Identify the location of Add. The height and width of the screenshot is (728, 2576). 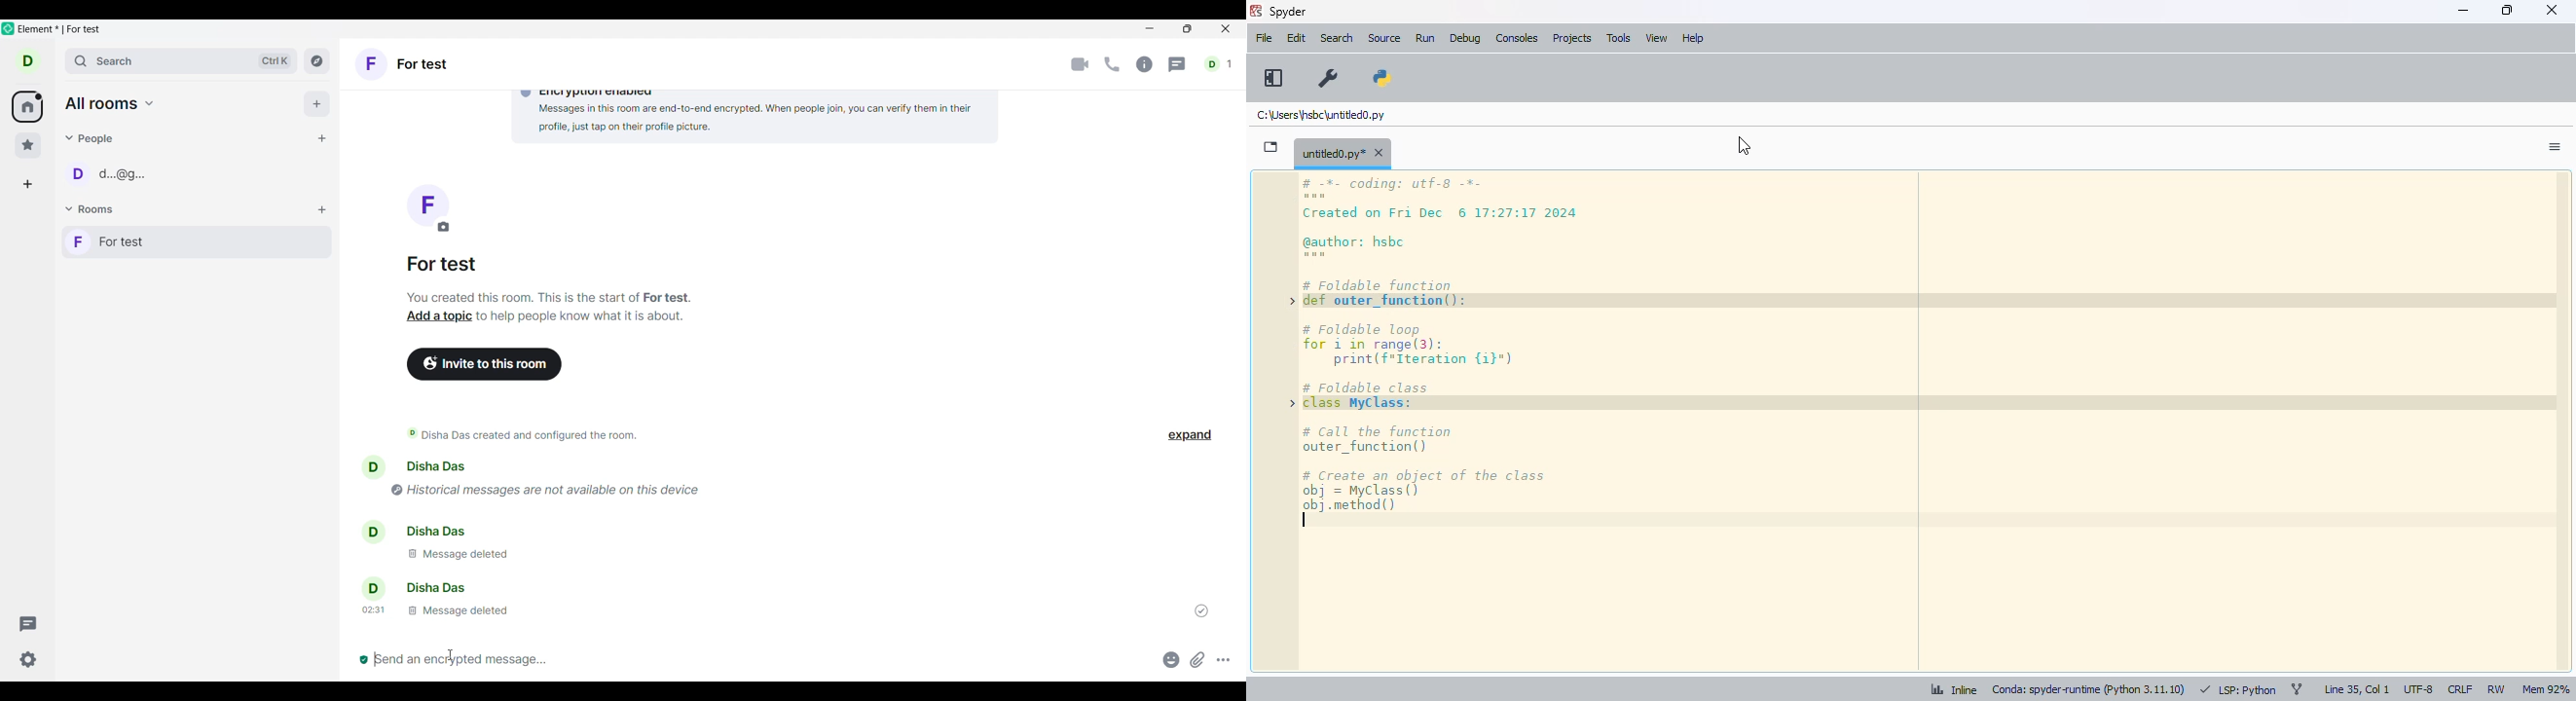
(317, 104).